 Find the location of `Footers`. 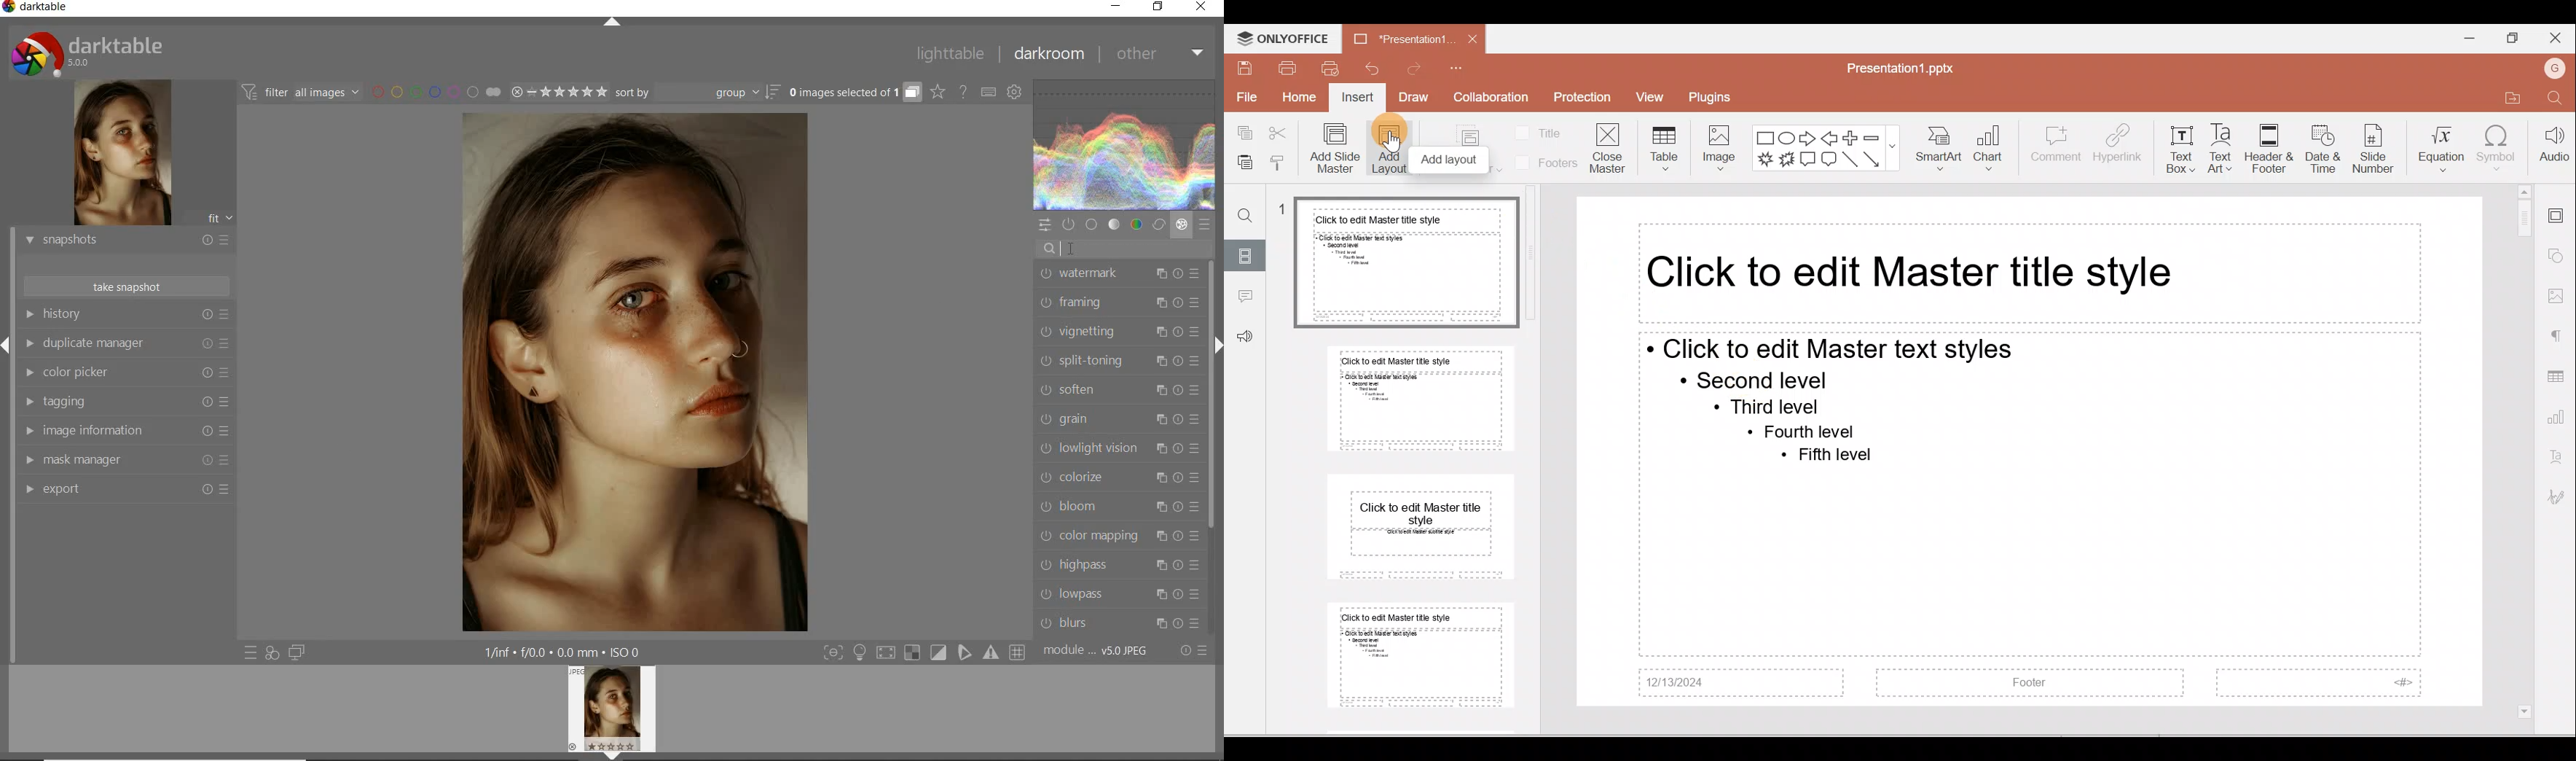

Footers is located at coordinates (1544, 163).